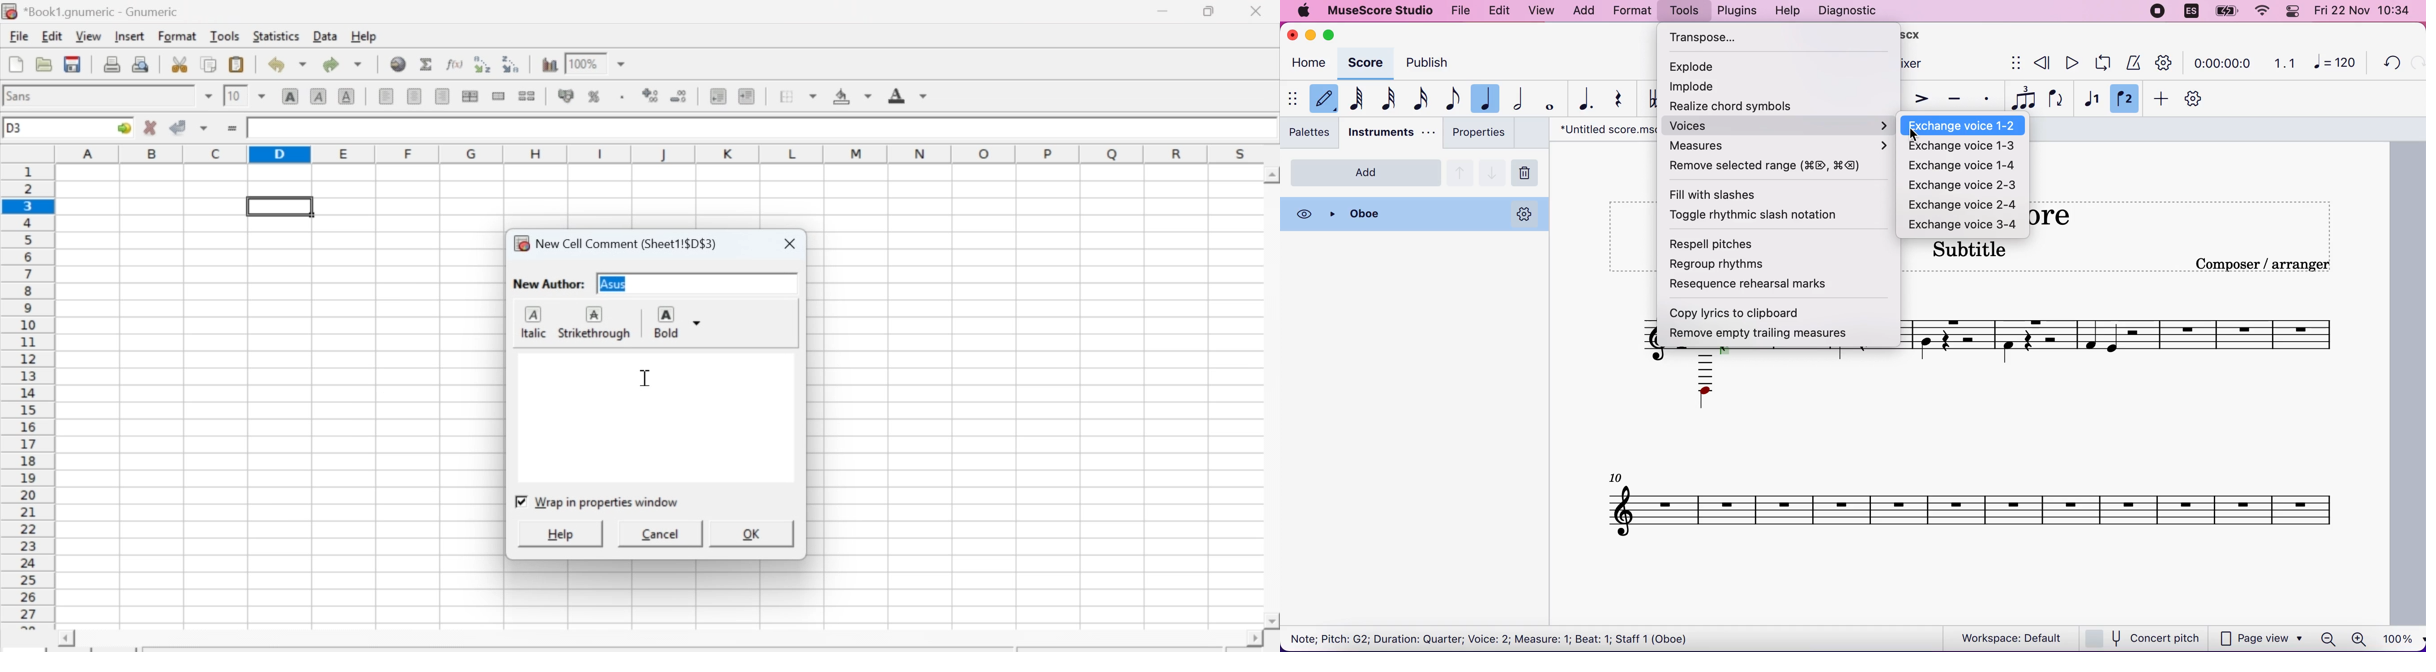 The image size is (2436, 672). Describe the element at coordinates (566, 95) in the screenshot. I see `Format the selection as accounting` at that location.